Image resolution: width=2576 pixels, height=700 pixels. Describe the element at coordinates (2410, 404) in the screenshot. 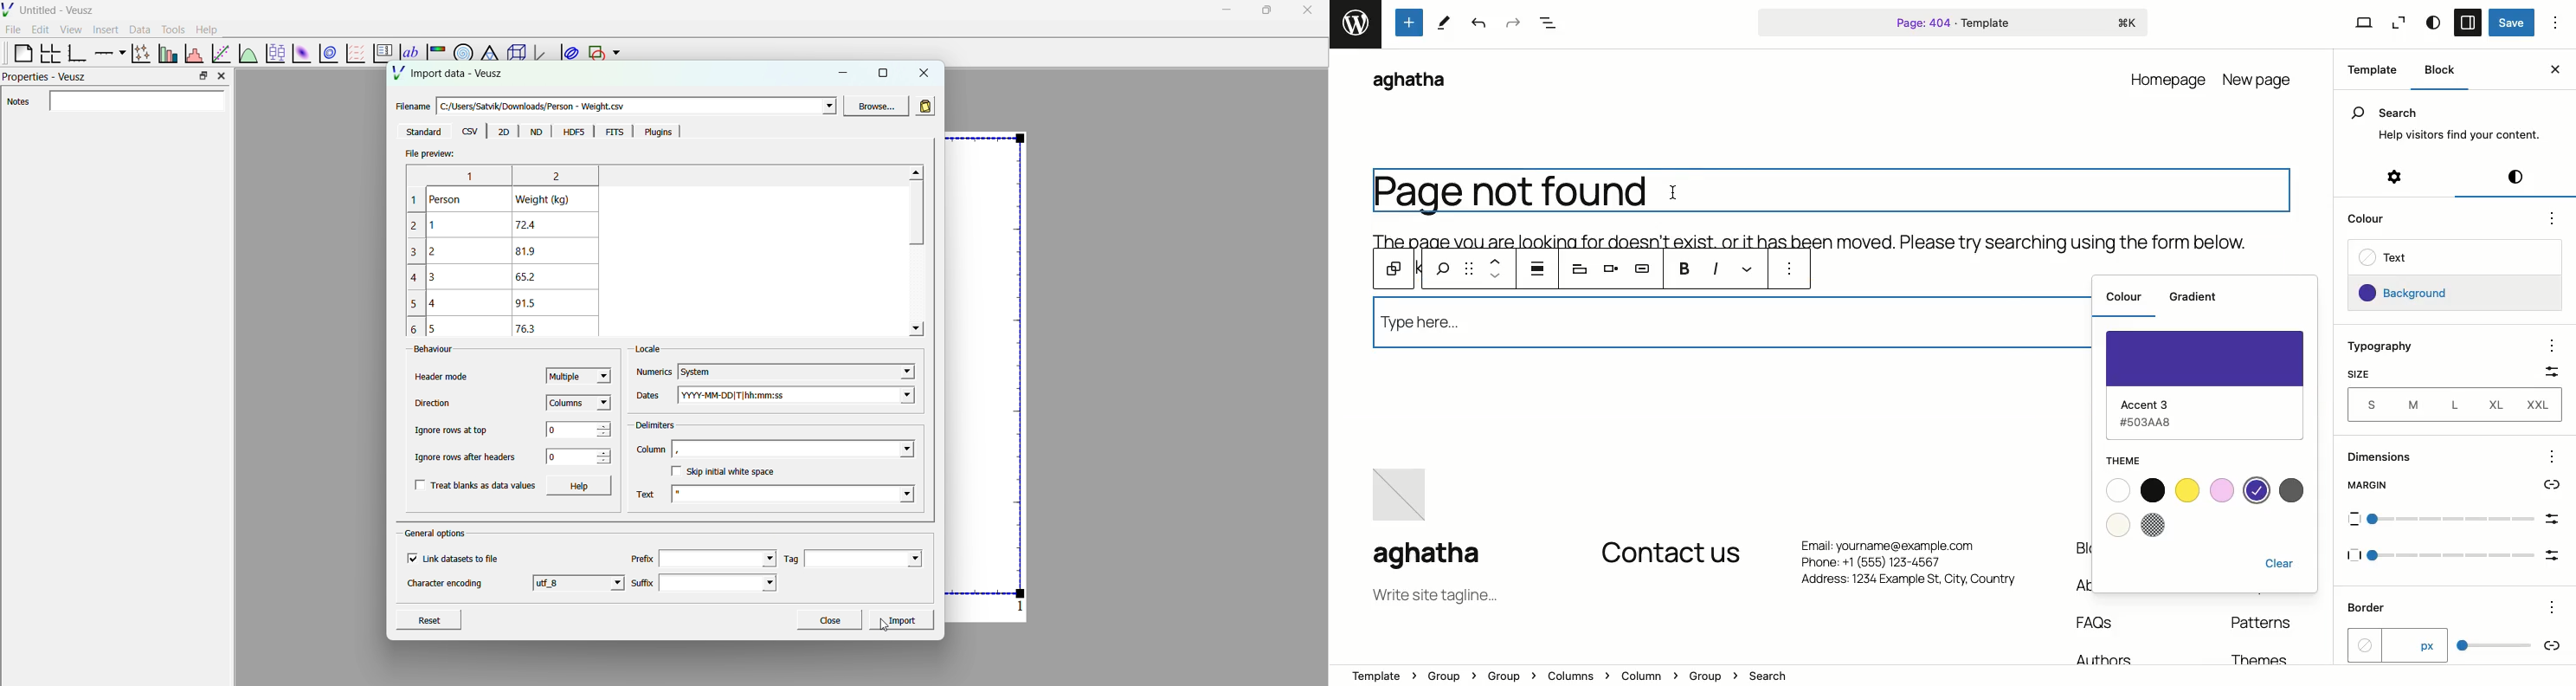

I see `M` at that location.